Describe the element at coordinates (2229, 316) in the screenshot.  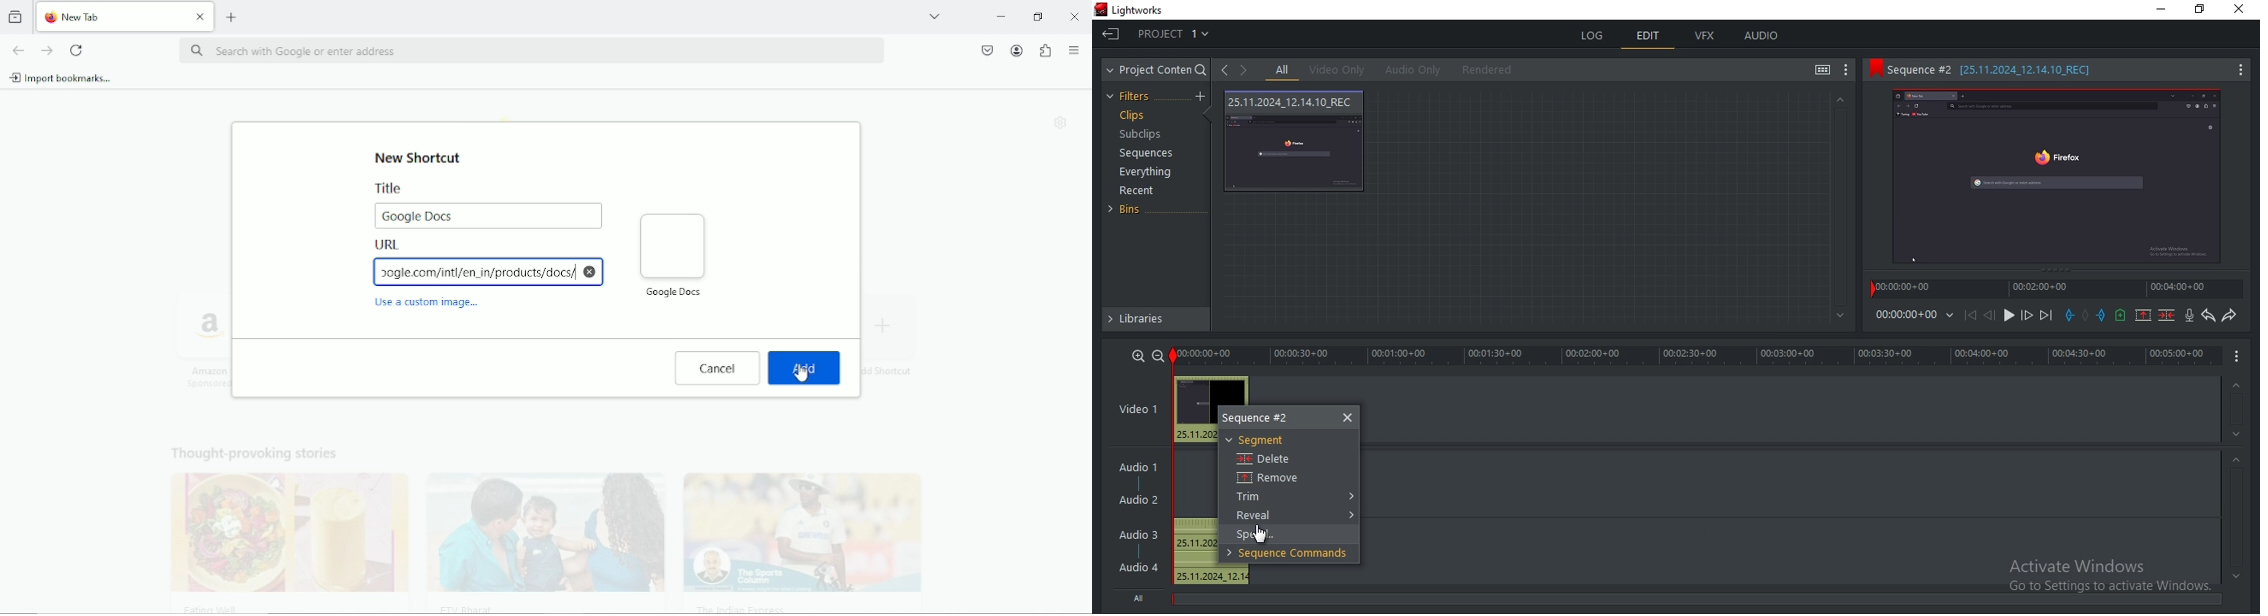
I see `redo` at that location.